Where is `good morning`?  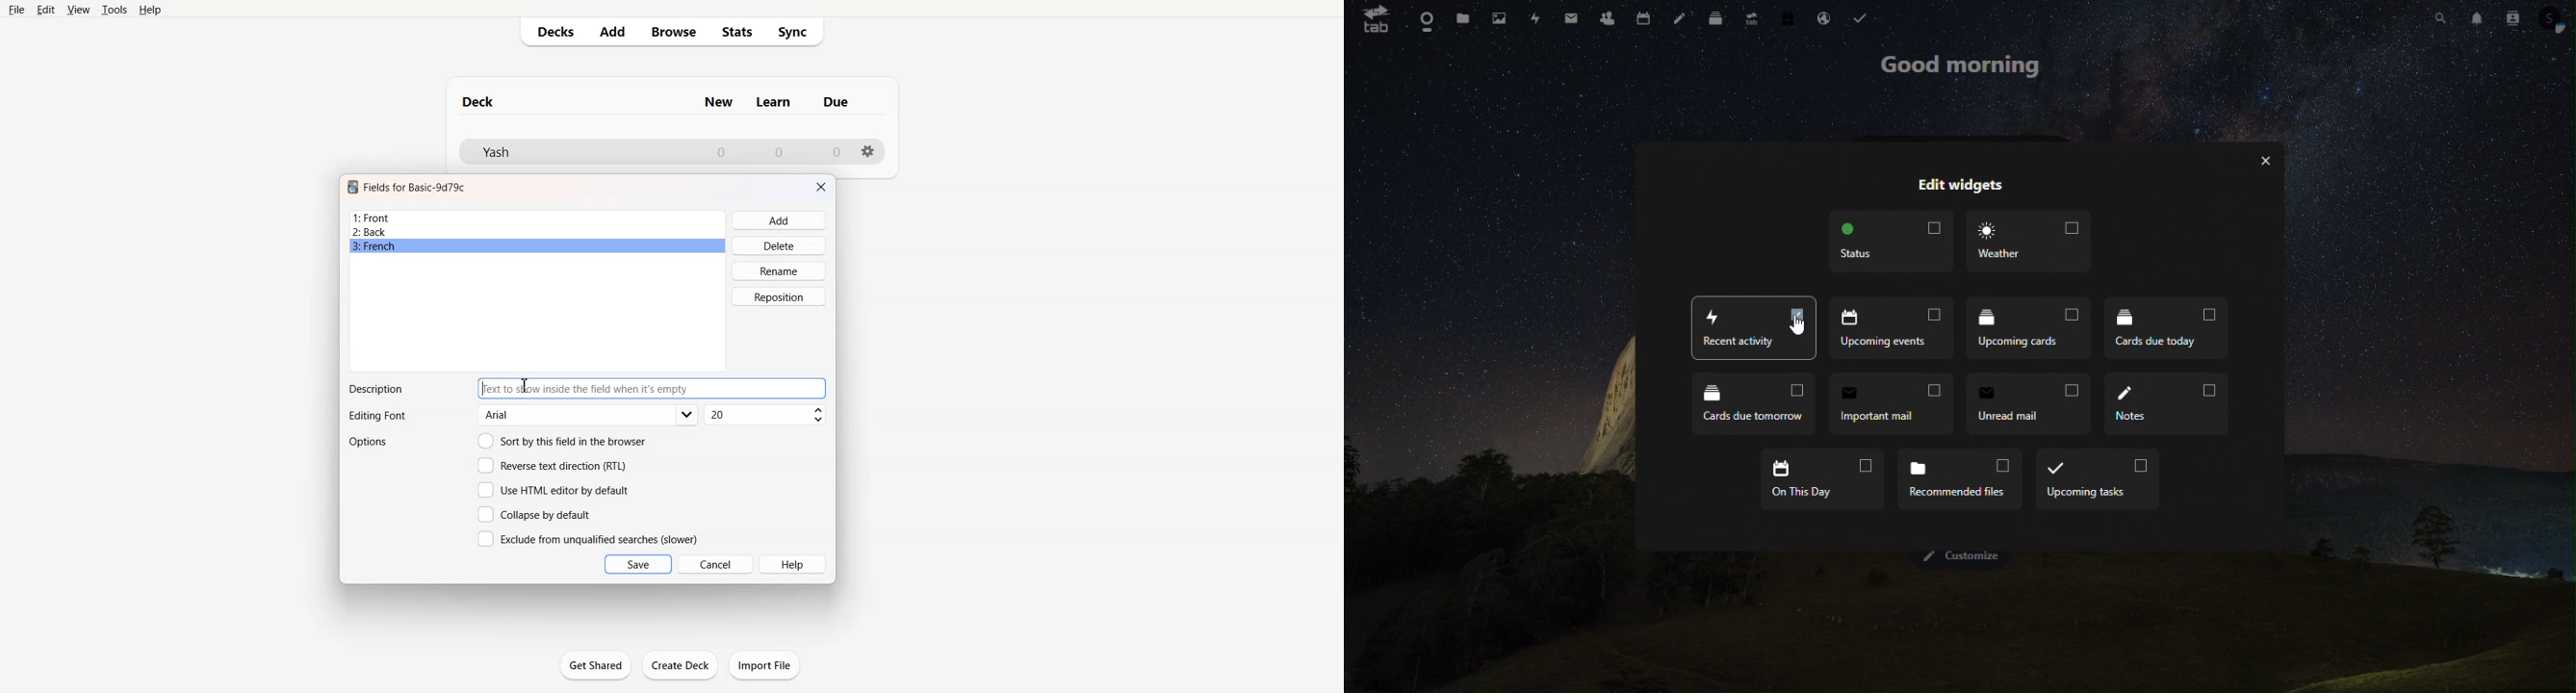 good morning is located at coordinates (1964, 64).